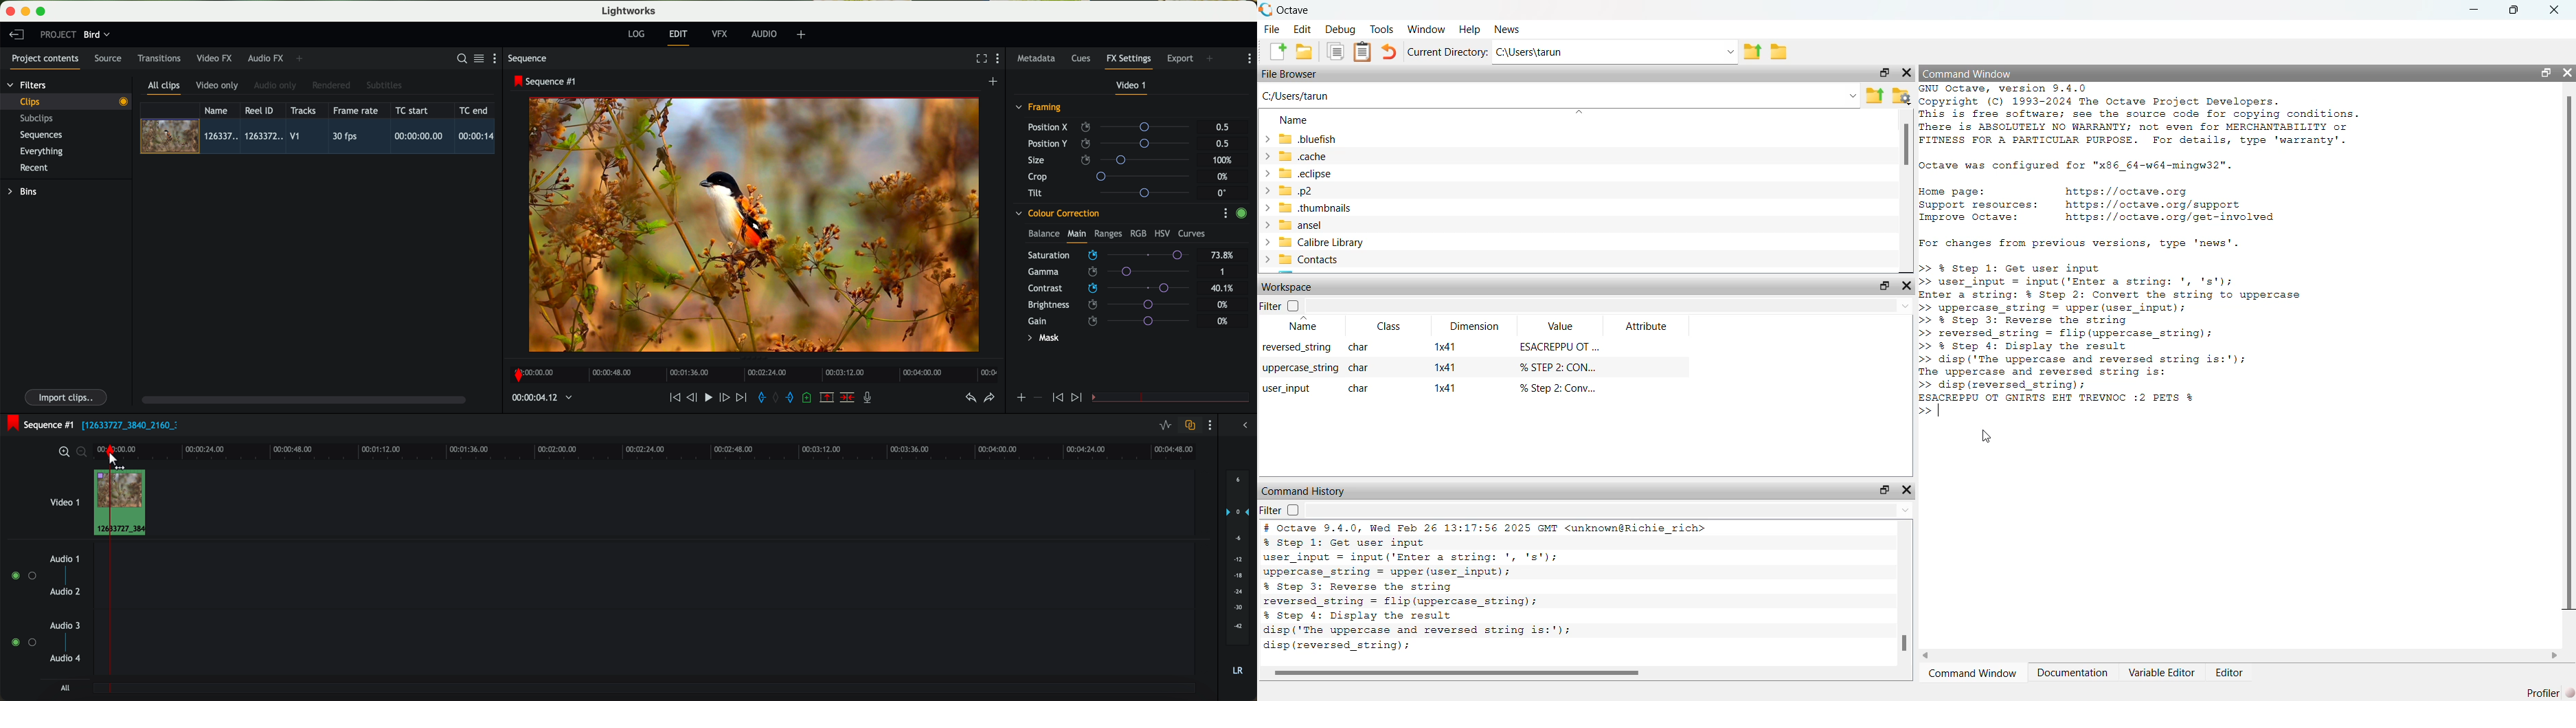 This screenshot has width=2576, height=728. What do you see at coordinates (66, 658) in the screenshot?
I see `audio 4` at bounding box center [66, 658].